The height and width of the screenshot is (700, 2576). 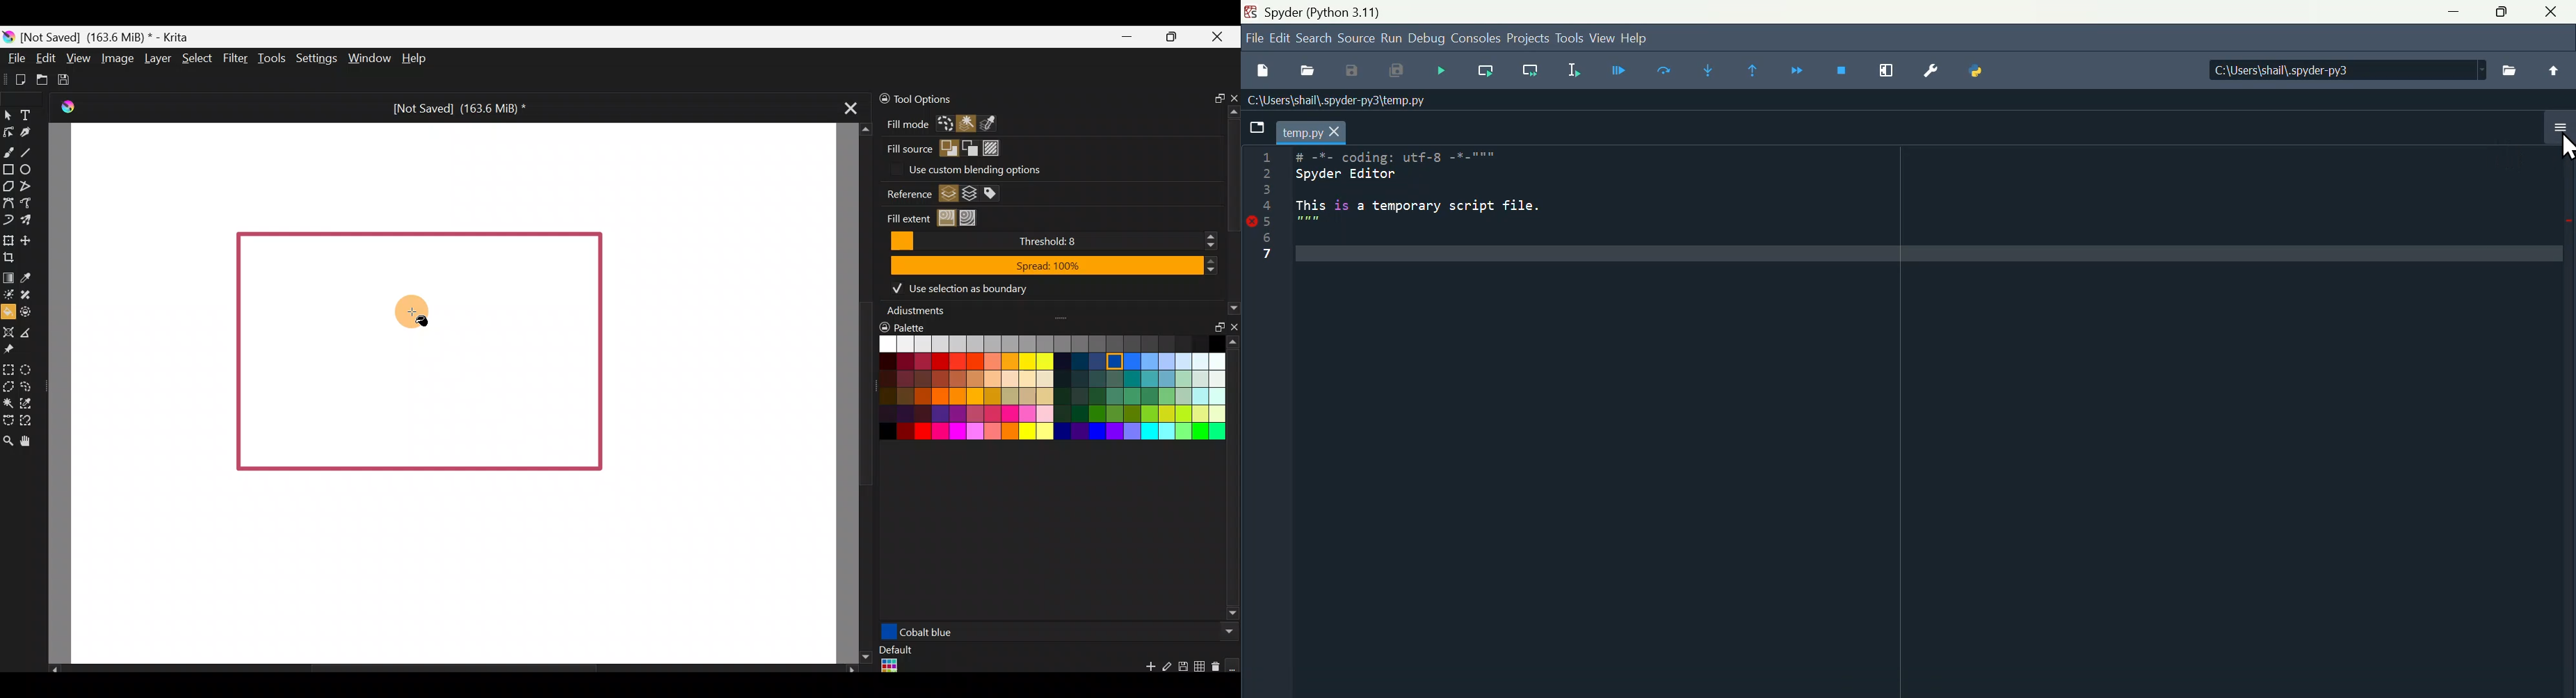 What do you see at coordinates (36, 403) in the screenshot?
I see `Similar colour selection tool` at bounding box center [36, 403].